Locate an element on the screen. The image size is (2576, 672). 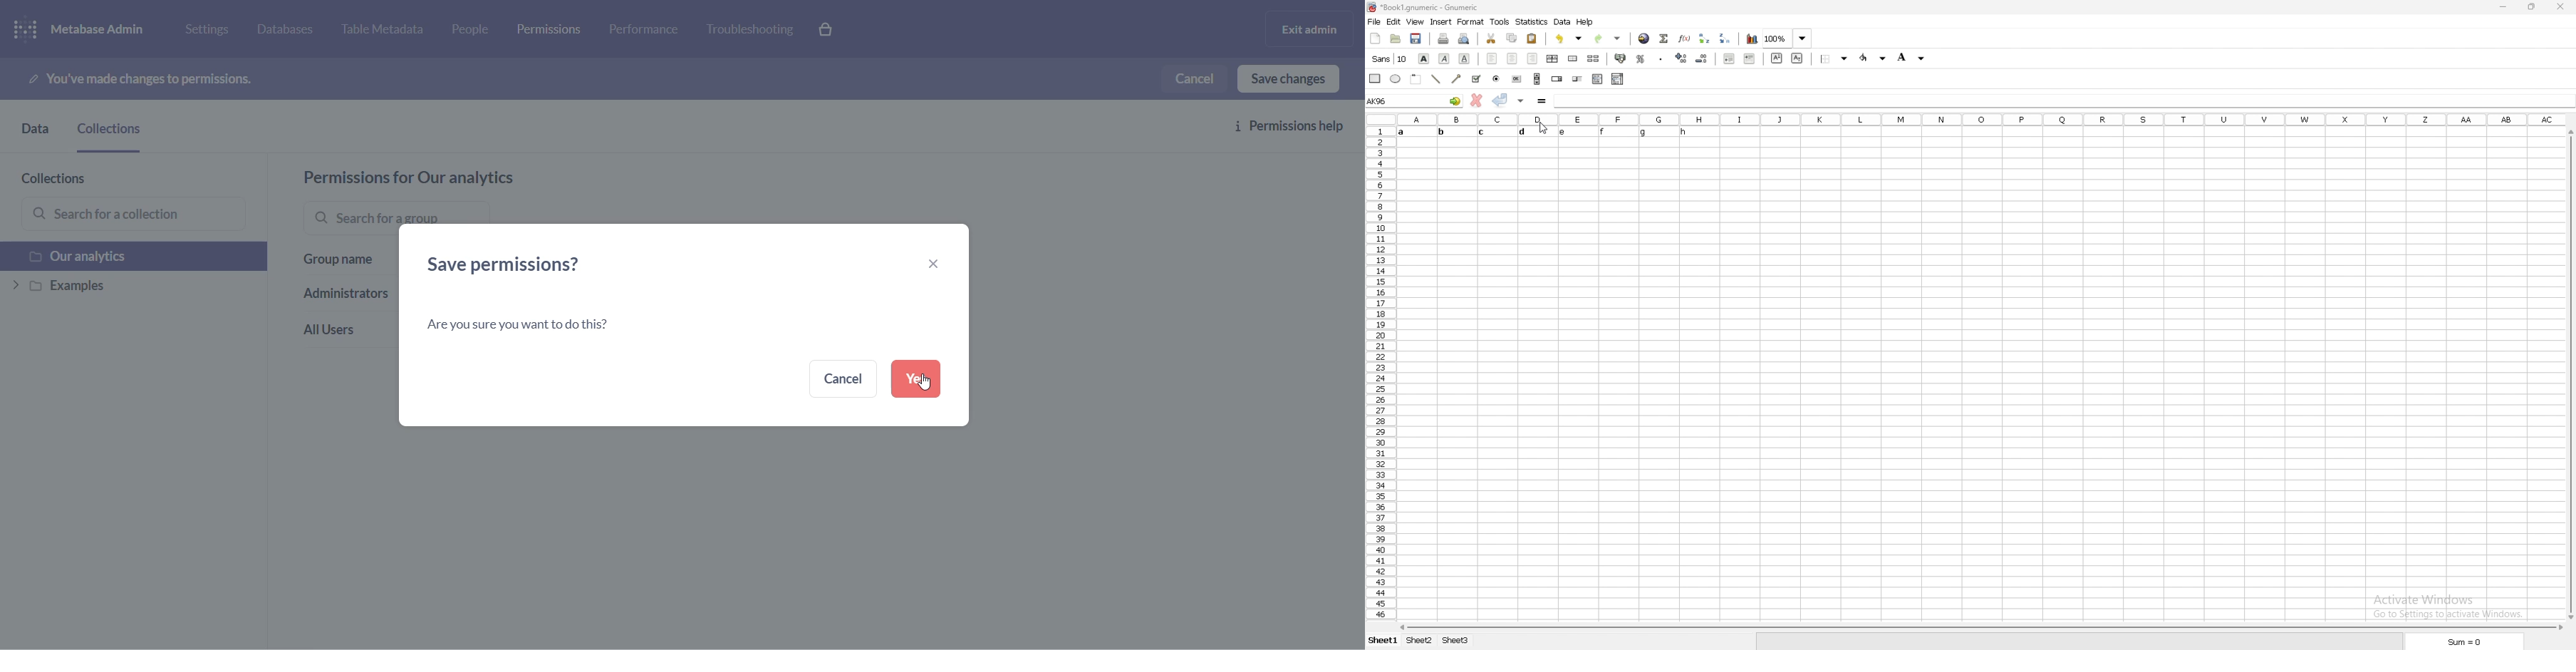
italic is located at coordinates (1444, 58).